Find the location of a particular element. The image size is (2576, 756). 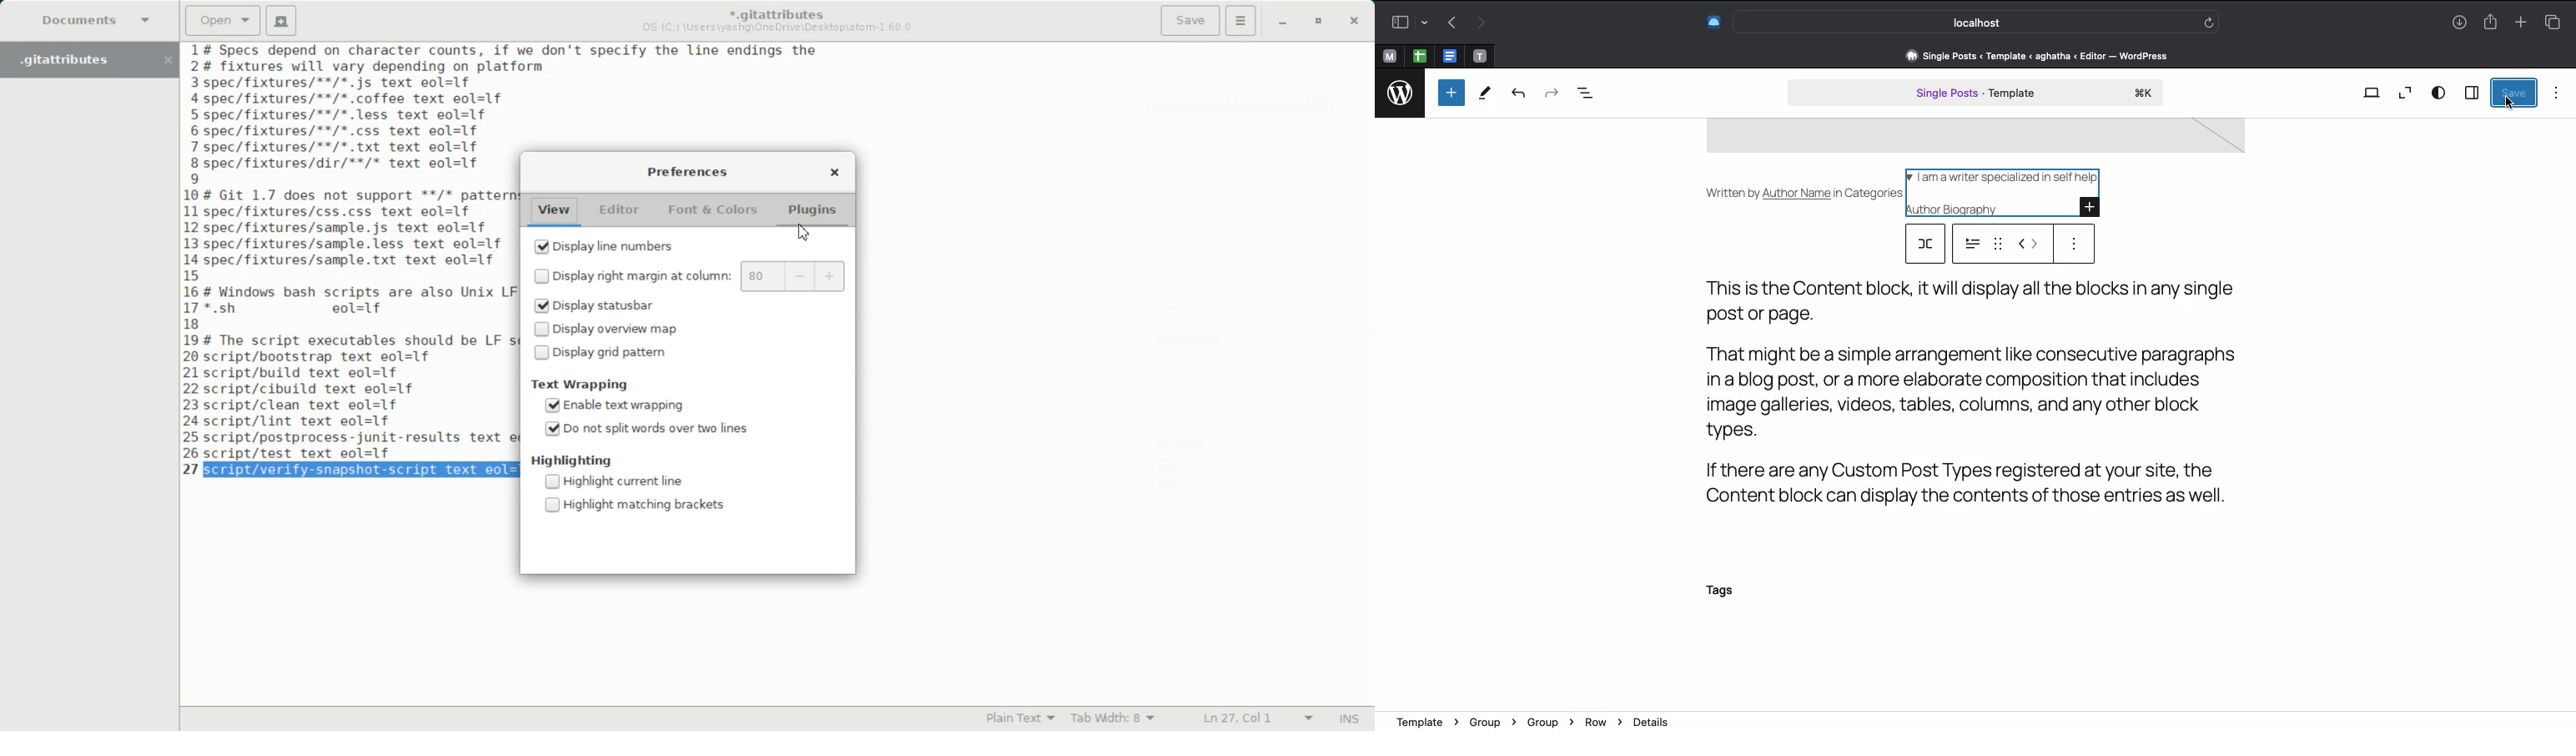

drag is located at coordinates (1995, 244).